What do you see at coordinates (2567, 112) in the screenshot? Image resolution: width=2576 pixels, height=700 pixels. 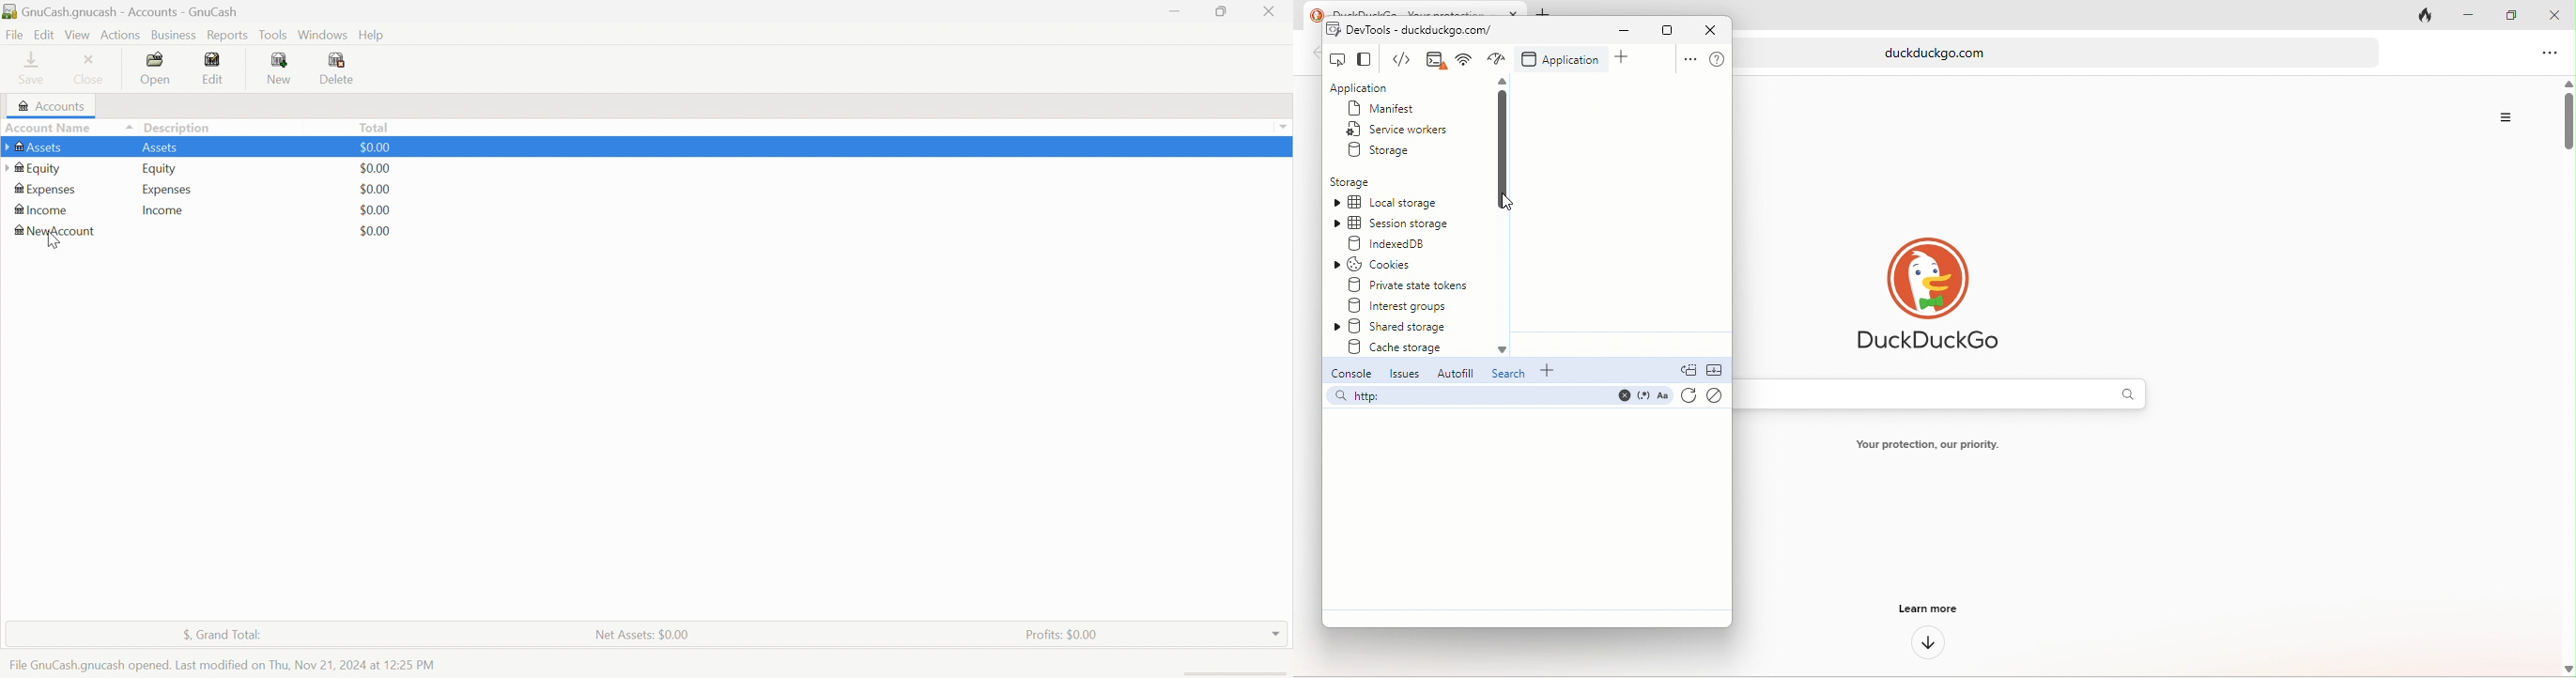 I see `vertical scroll bar` at bounding box center [2567, 112].